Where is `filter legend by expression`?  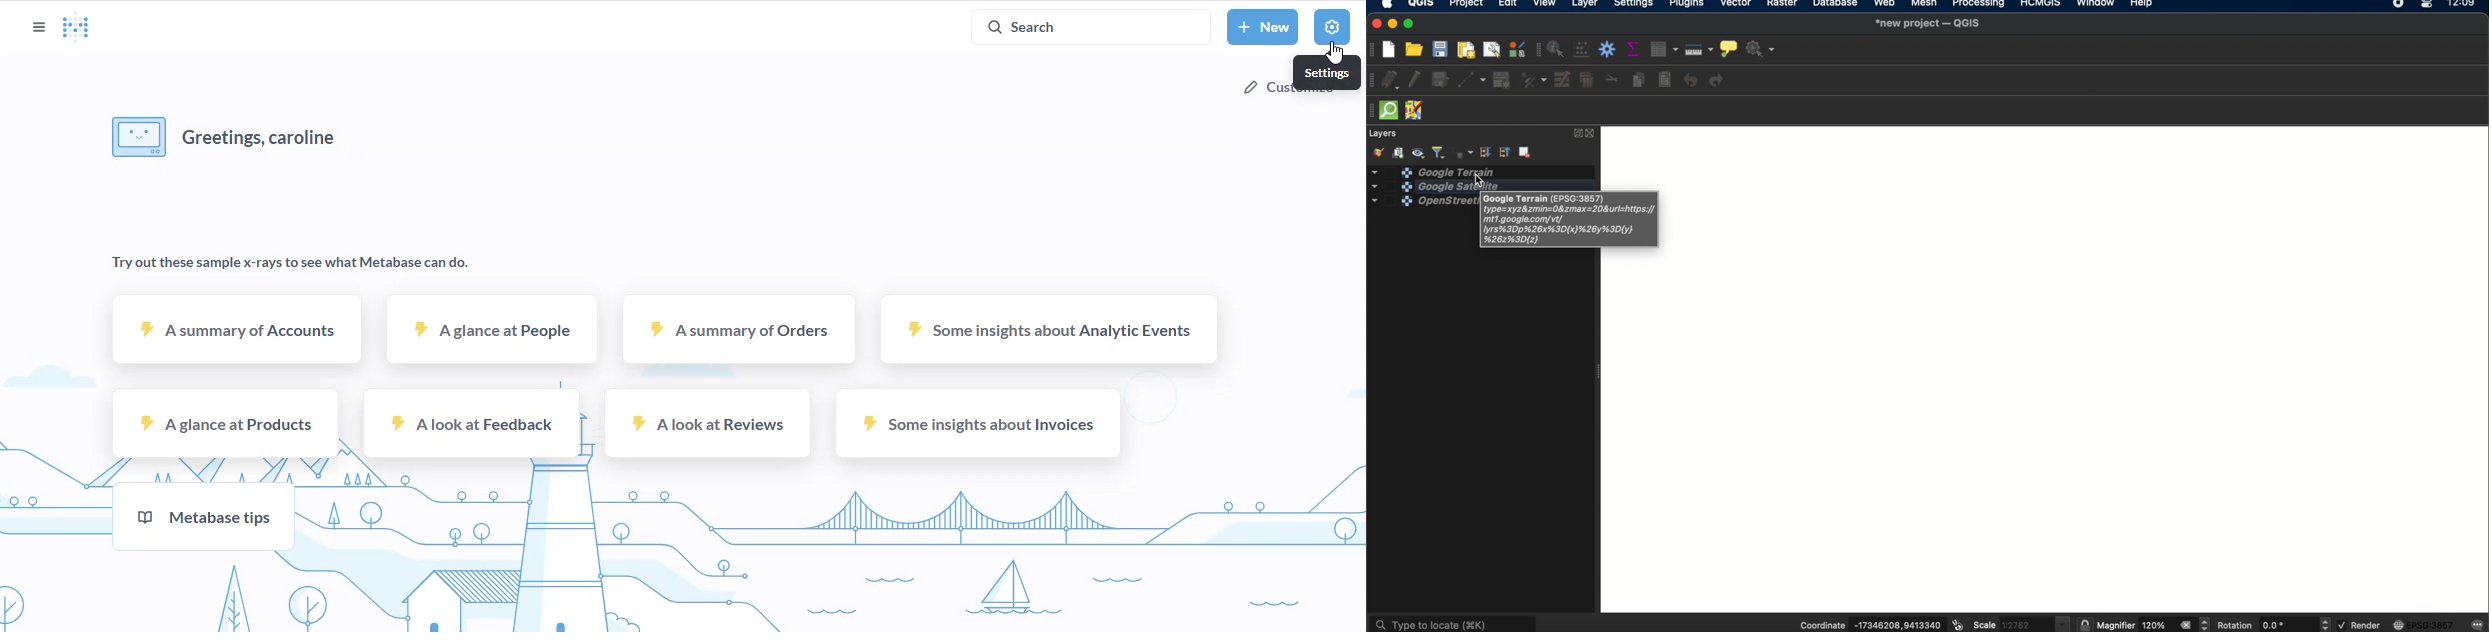 filter legend by expression is located at coordinates (1462, 152).